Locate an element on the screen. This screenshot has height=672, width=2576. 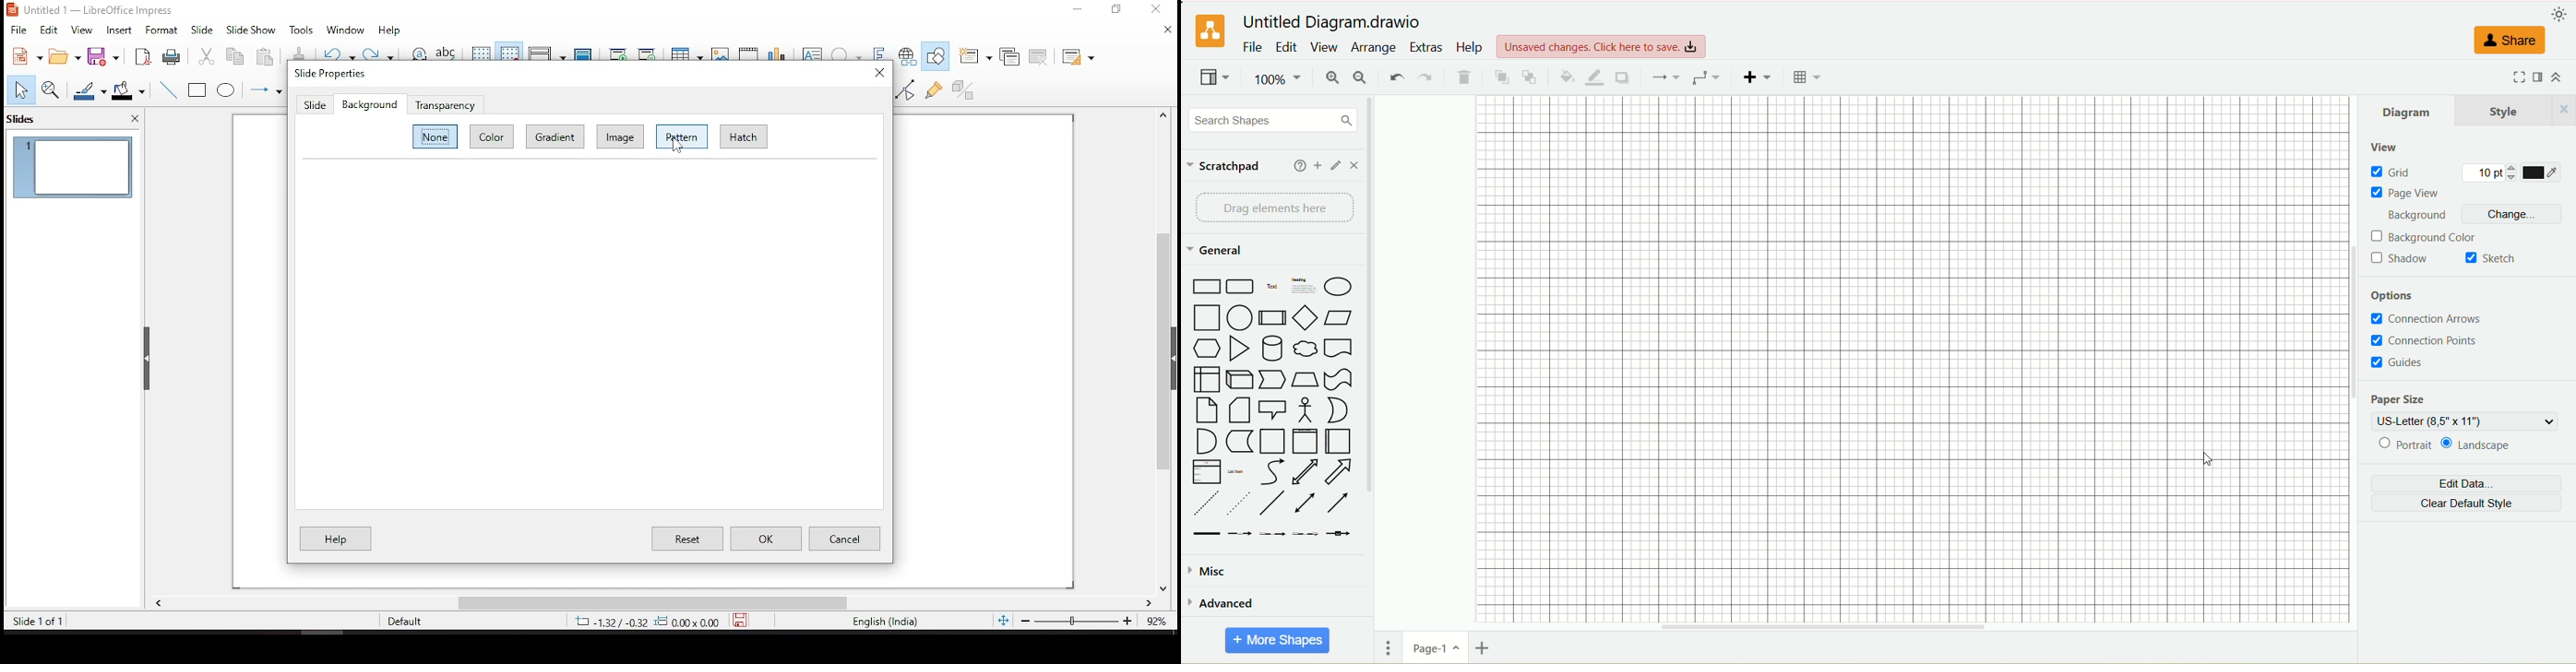
connection arrows is located at coordinates (2430, 318).